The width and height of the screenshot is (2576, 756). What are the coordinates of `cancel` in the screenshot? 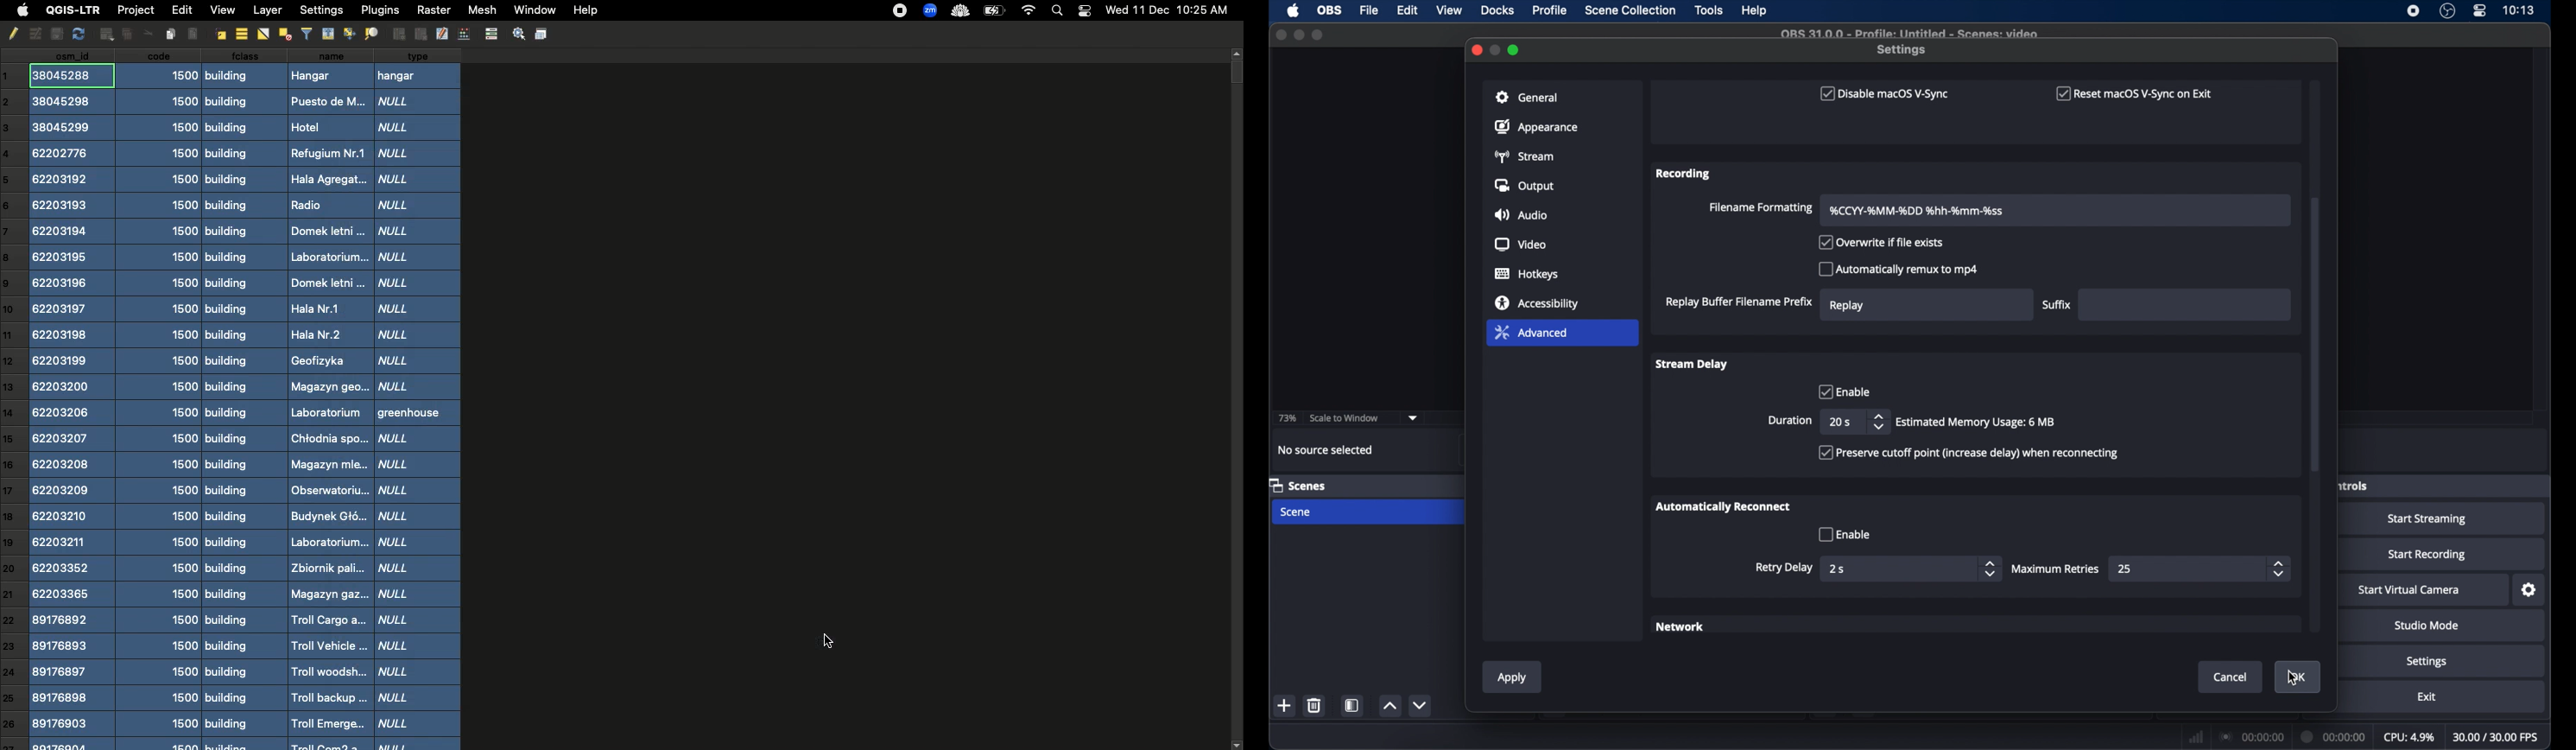 It's located at (2232, 677).